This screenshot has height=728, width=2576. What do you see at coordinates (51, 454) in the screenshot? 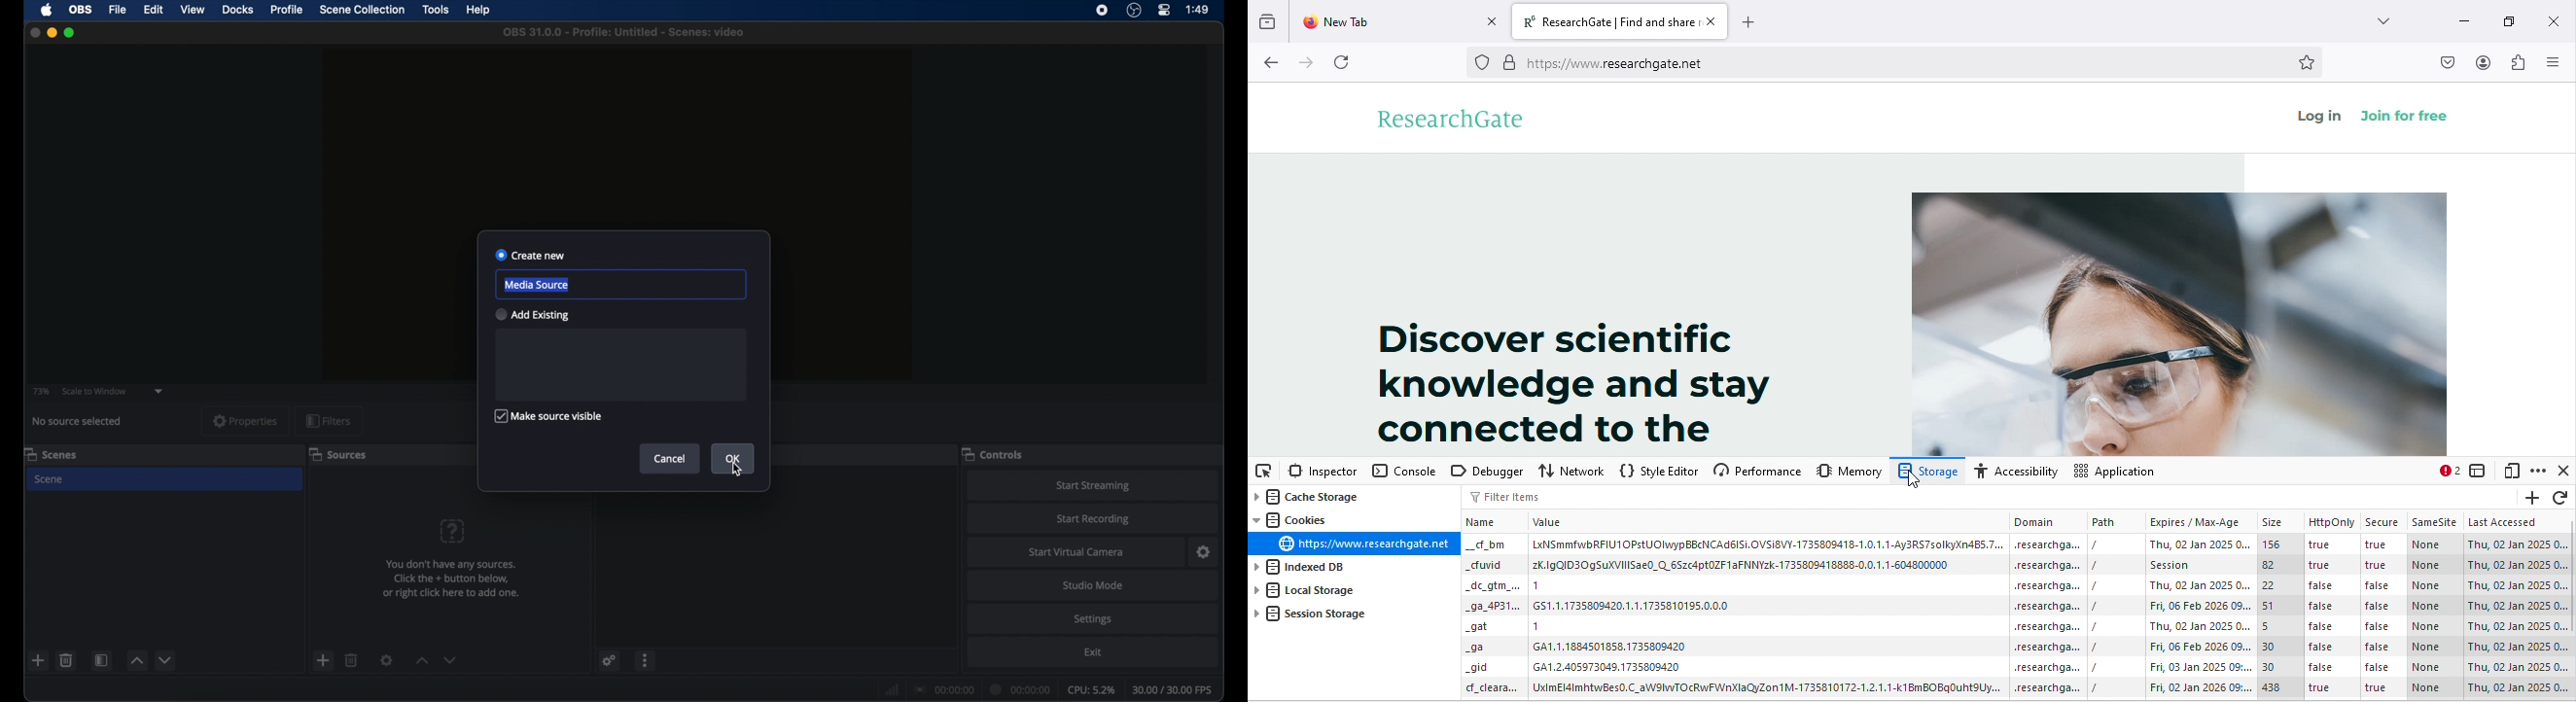
I see `scenes` at bounding box center [51, 454].